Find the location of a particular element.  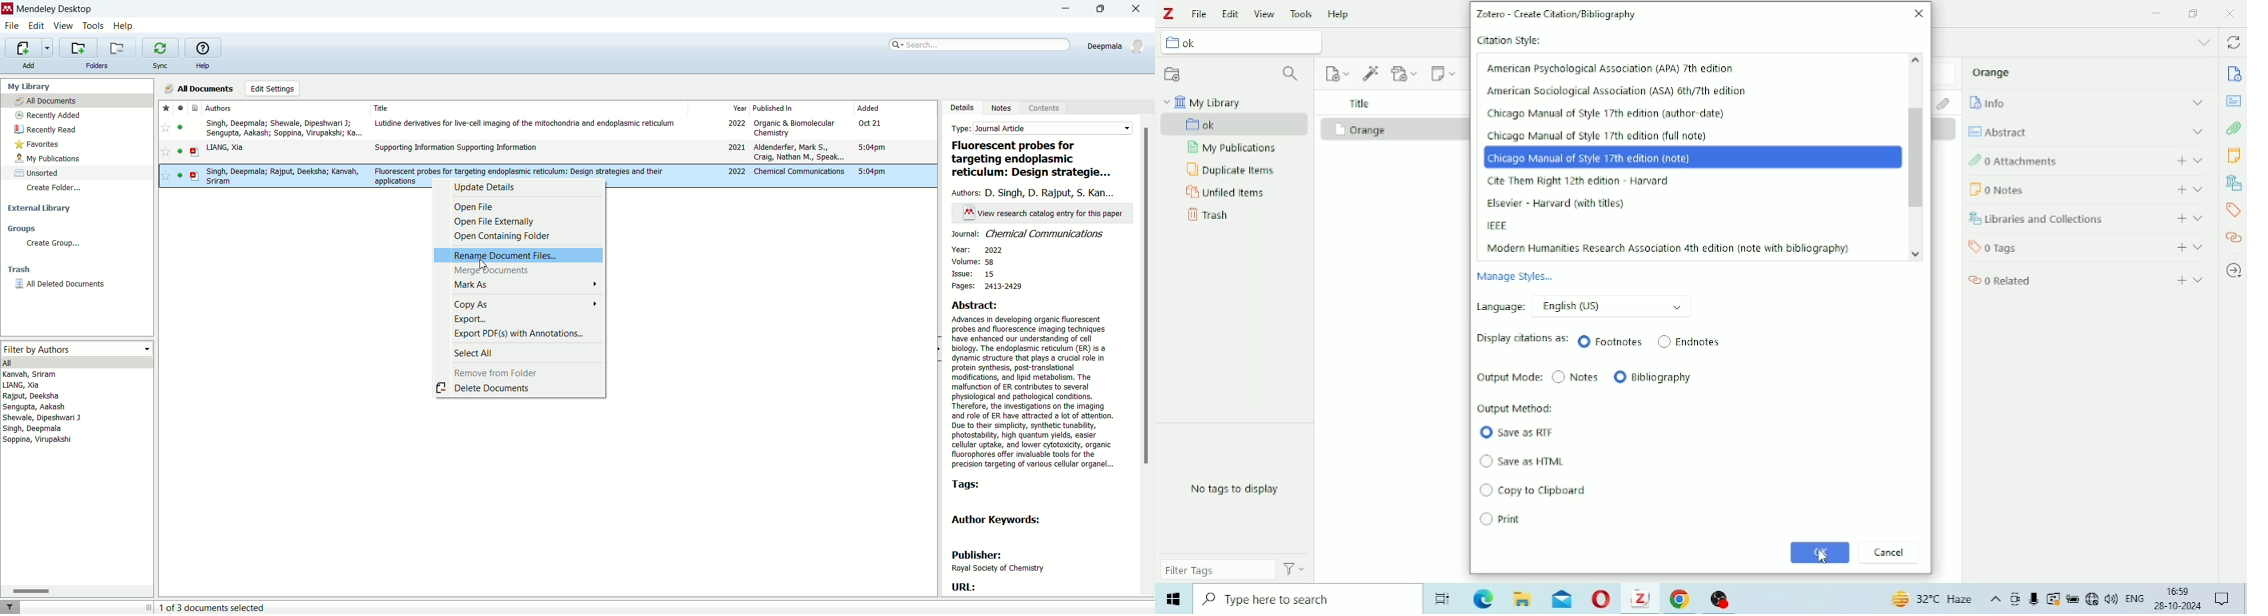

American Sociological Association (ASA) 6th/7th edition is located at coordinates (1618, 90).